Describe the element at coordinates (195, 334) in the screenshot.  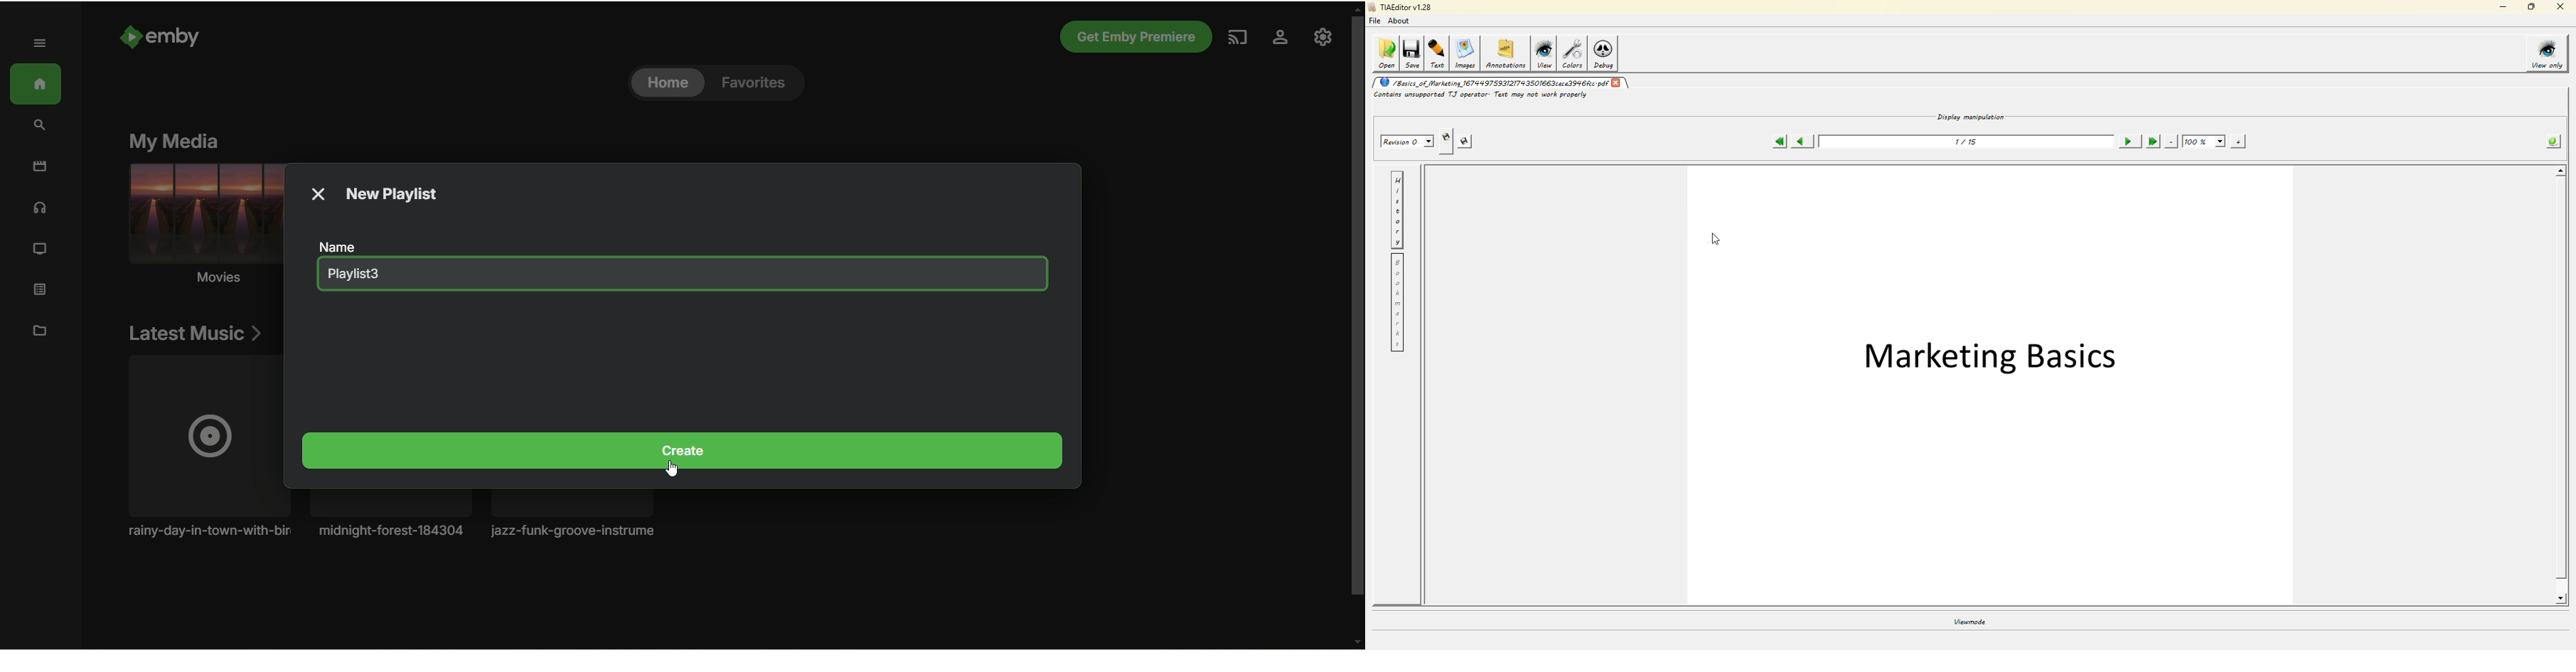
I see `latest music` at that location.